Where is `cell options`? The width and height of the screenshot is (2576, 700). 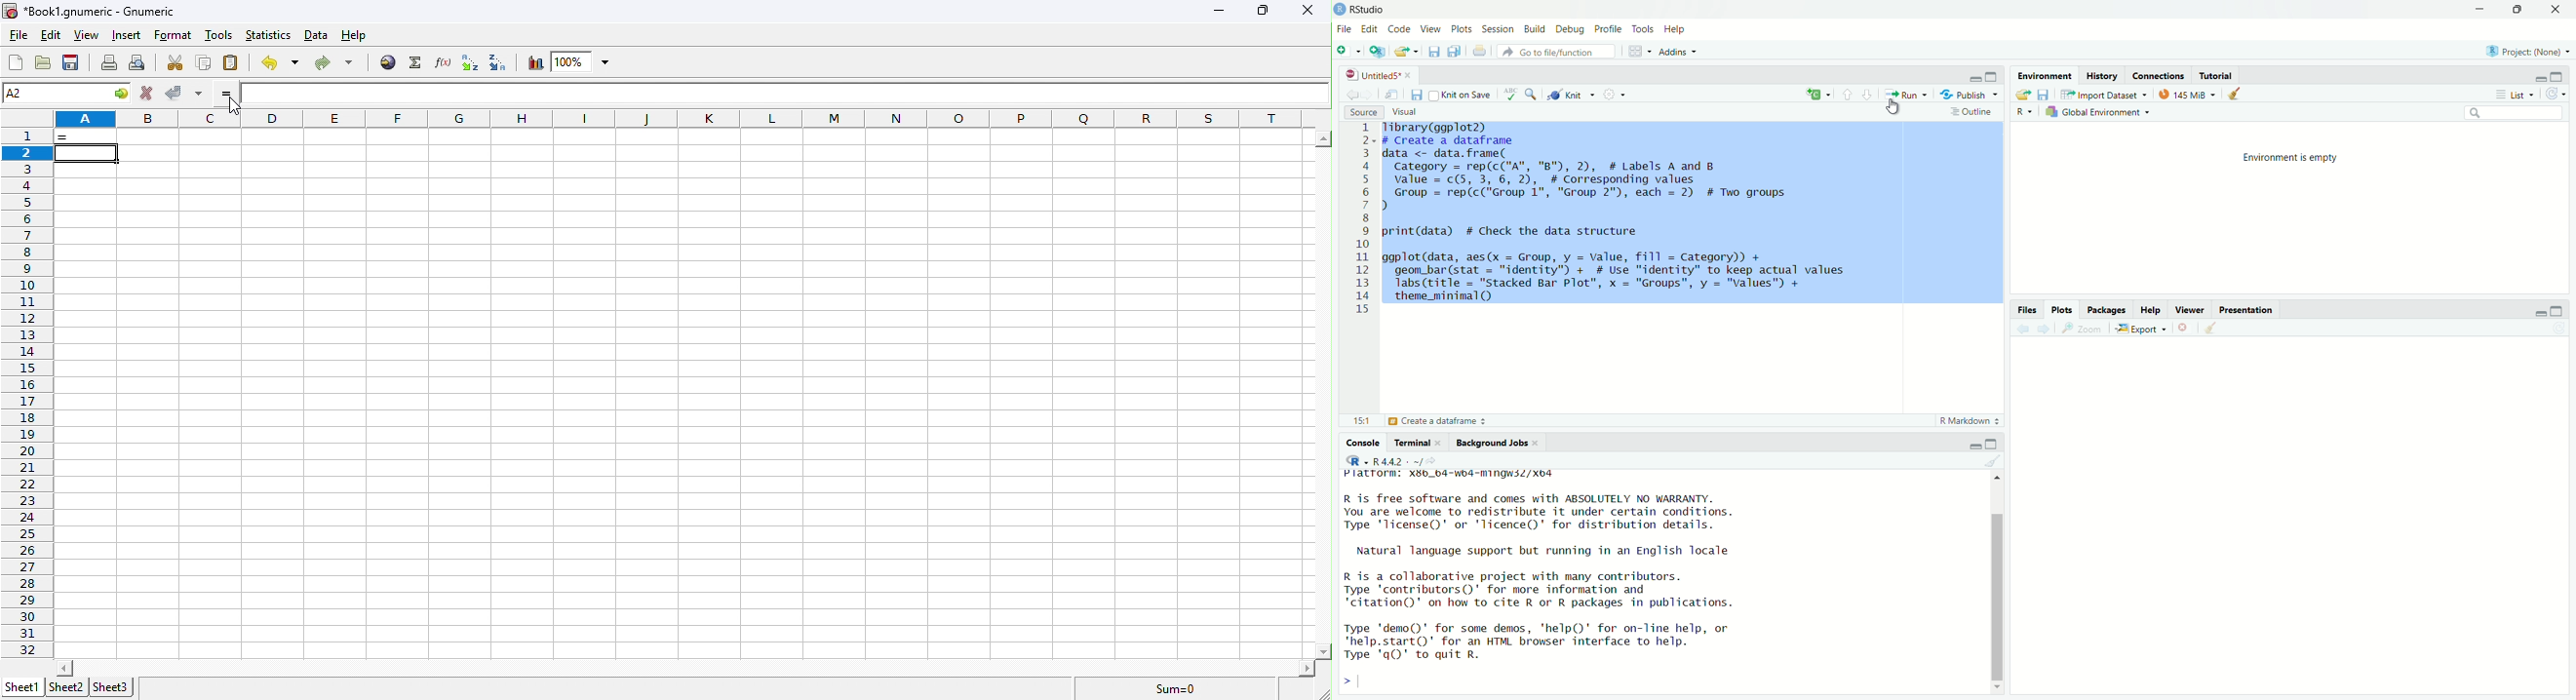
cell options is located at coordinates (122, 93).